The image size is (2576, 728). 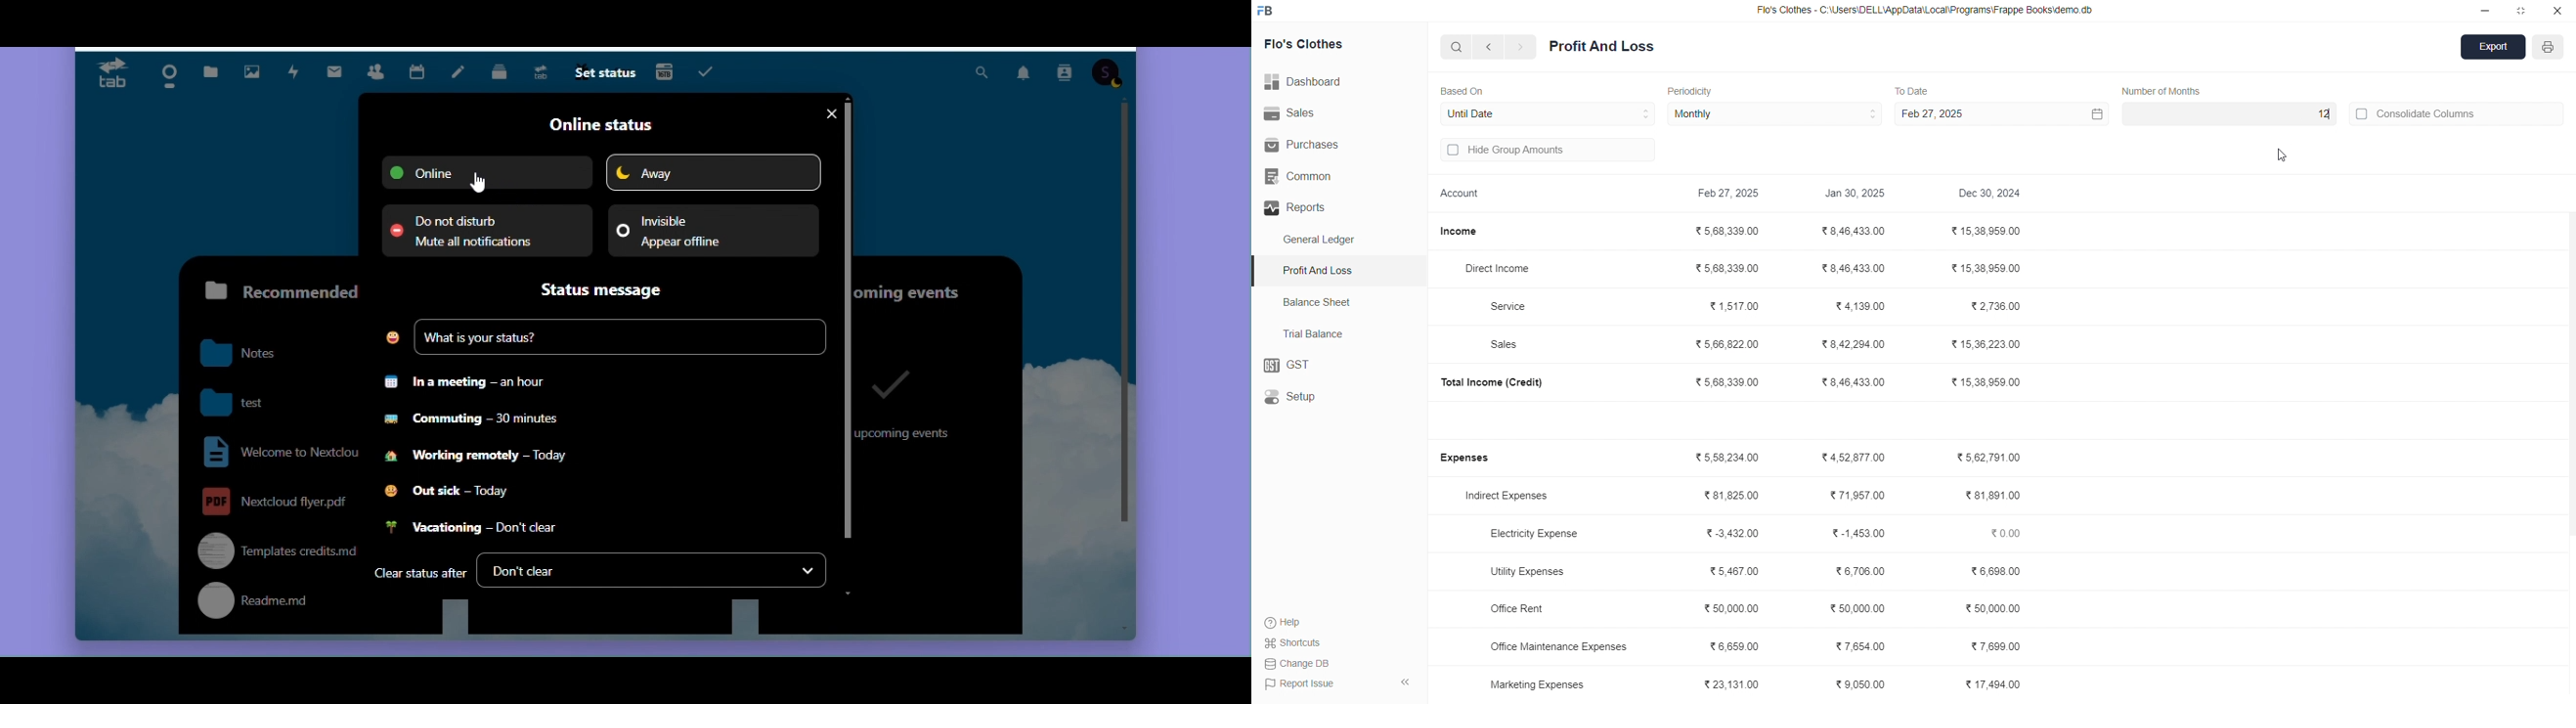 I want to click on ₹23,131.00, so click(x=1735, y=683).